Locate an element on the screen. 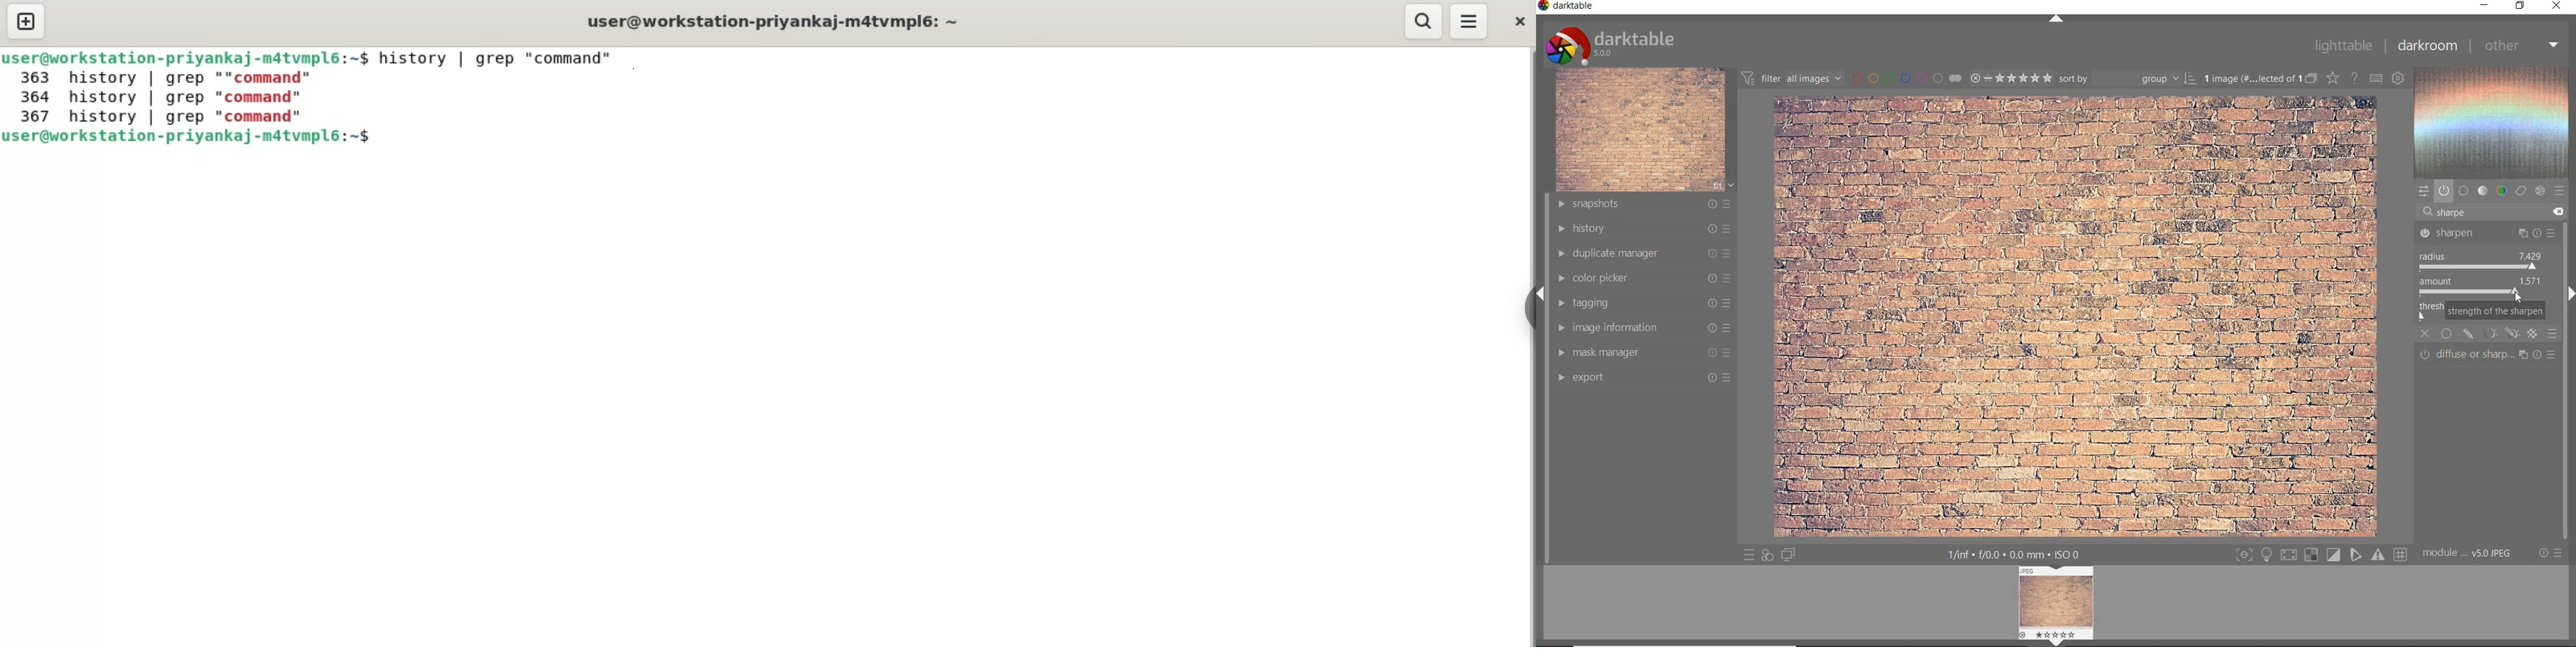  tone  is located at coordinates (2484, 191).